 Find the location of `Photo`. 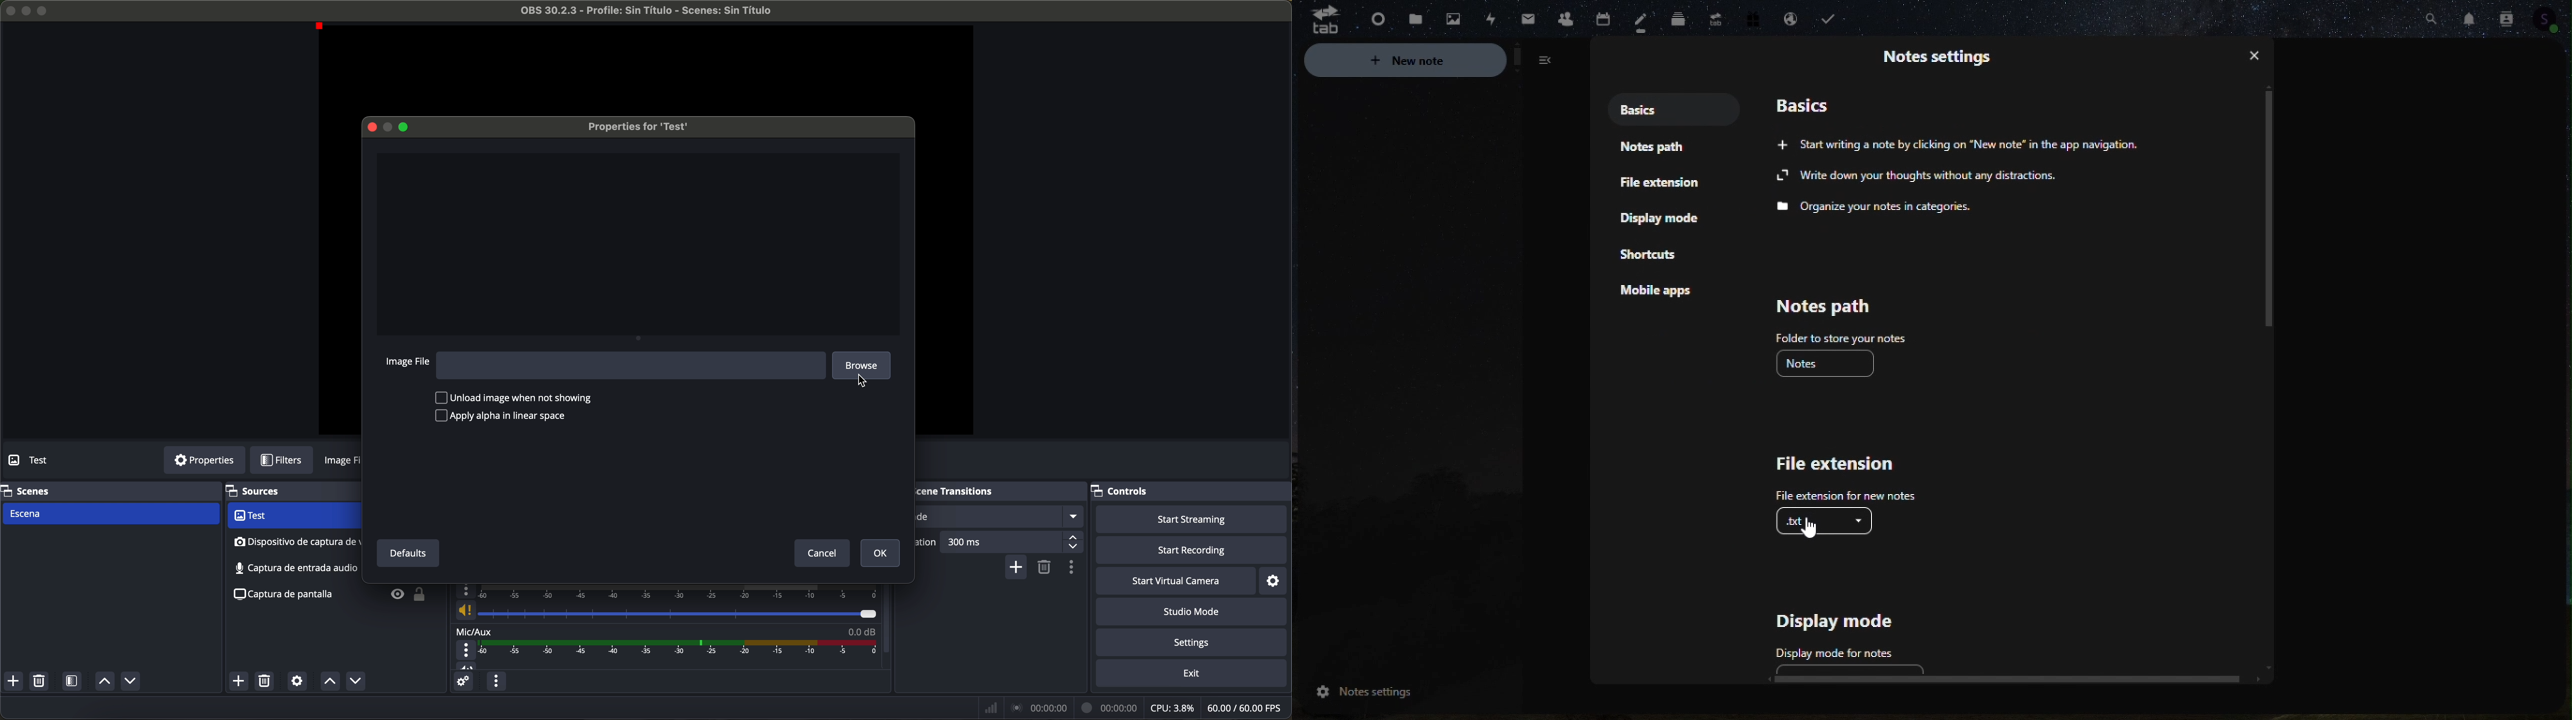

Photo is located at coordinates (1447, 20).